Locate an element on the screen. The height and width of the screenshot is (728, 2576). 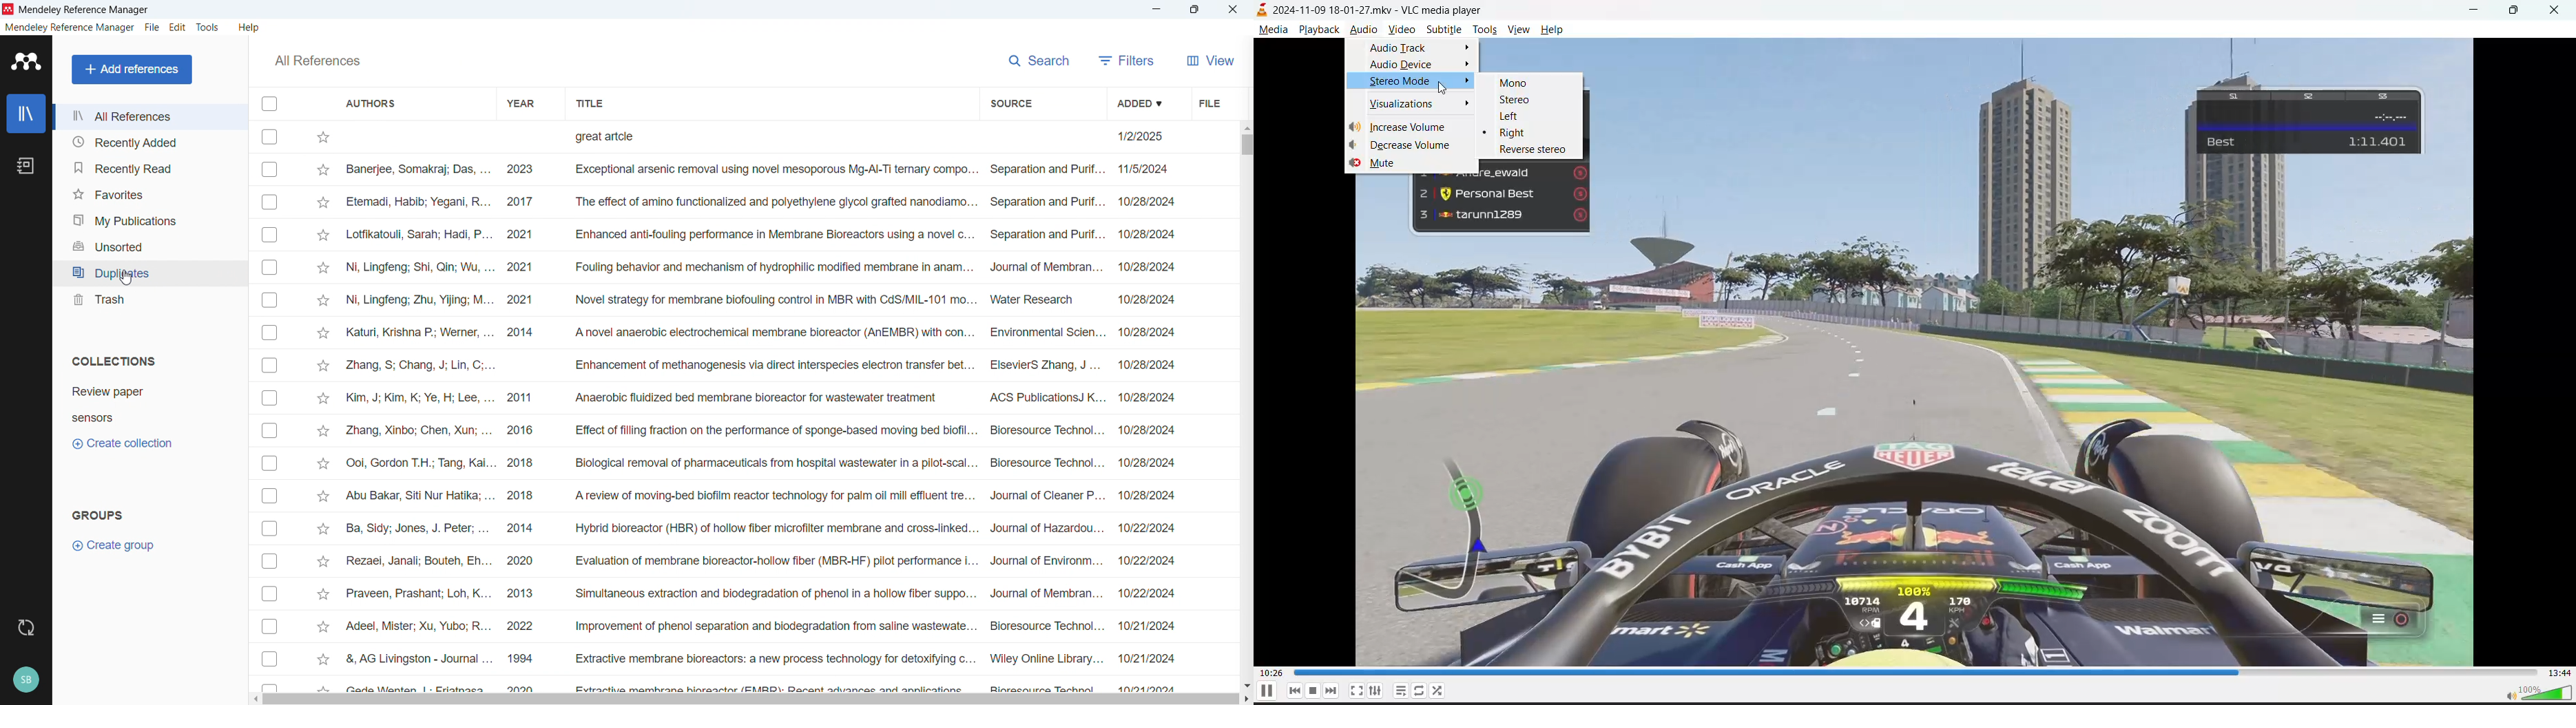
subtitle is located at coordinates (1444, 30).